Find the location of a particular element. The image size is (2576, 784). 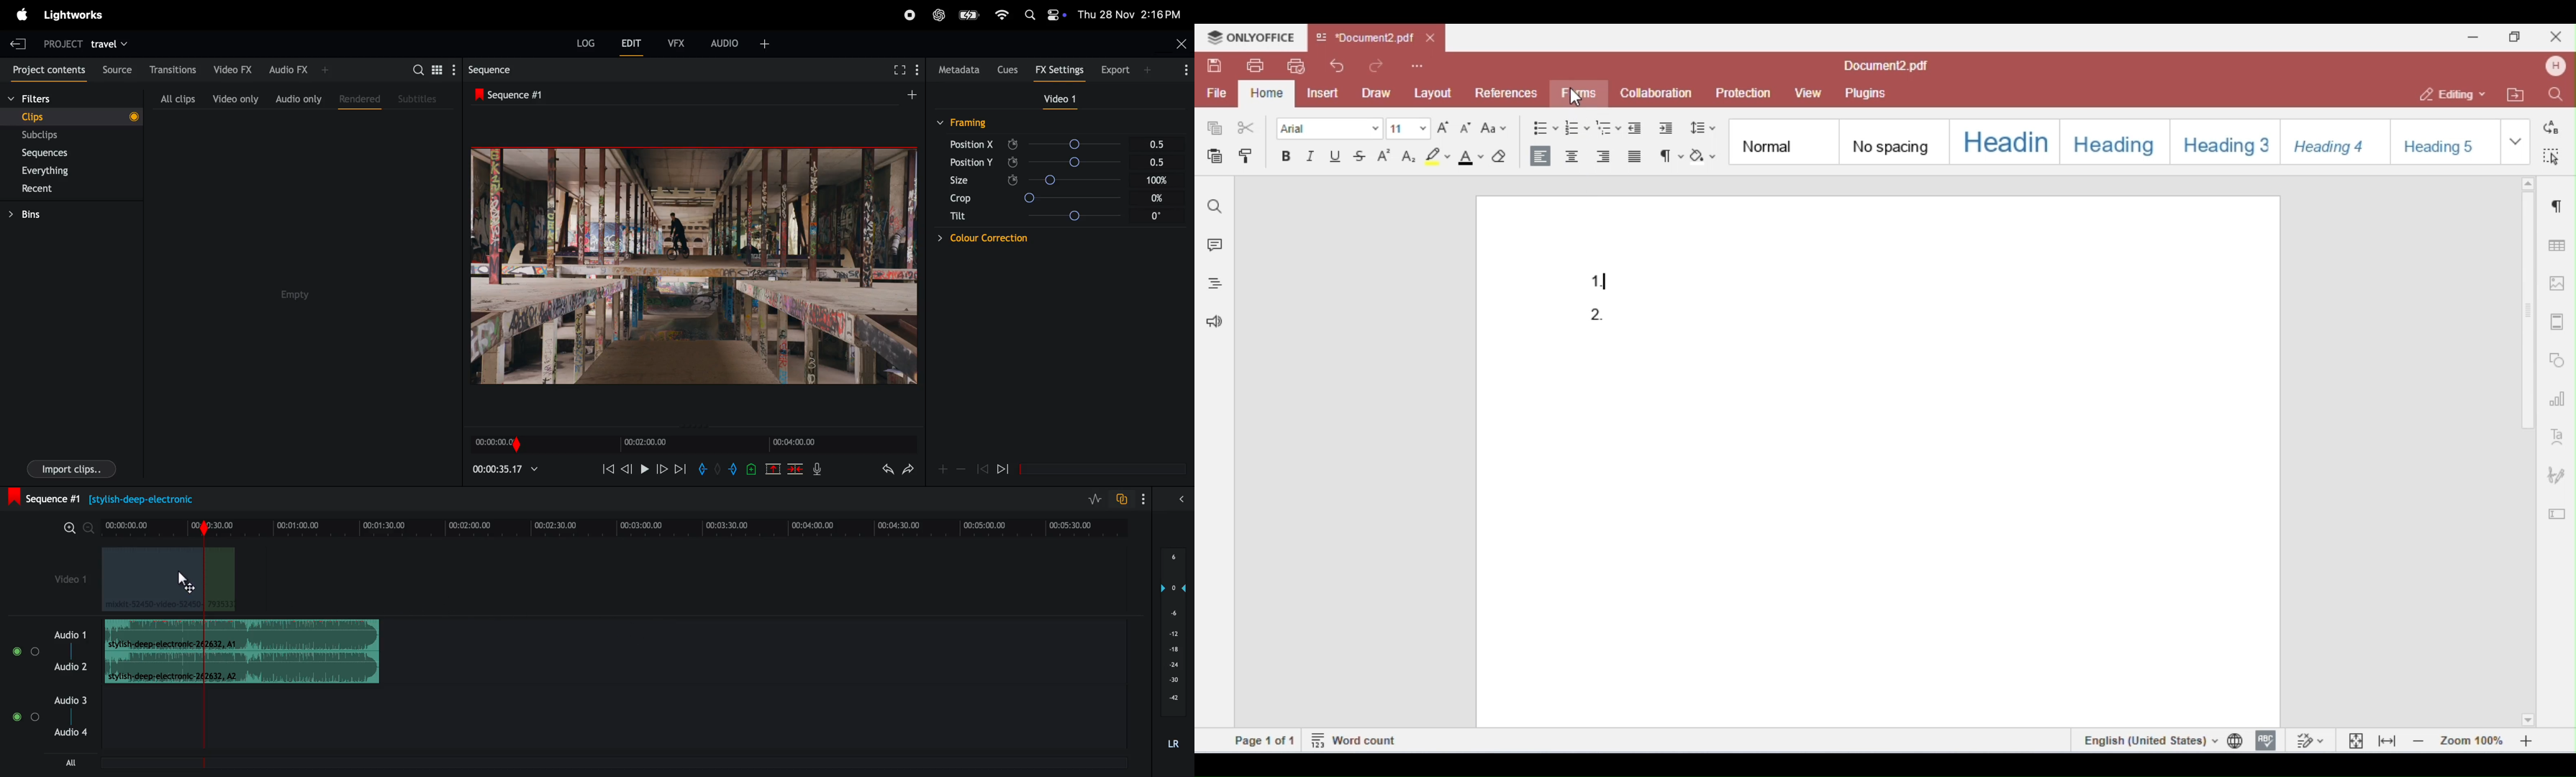

sequence is located at coordinates (501, 69).